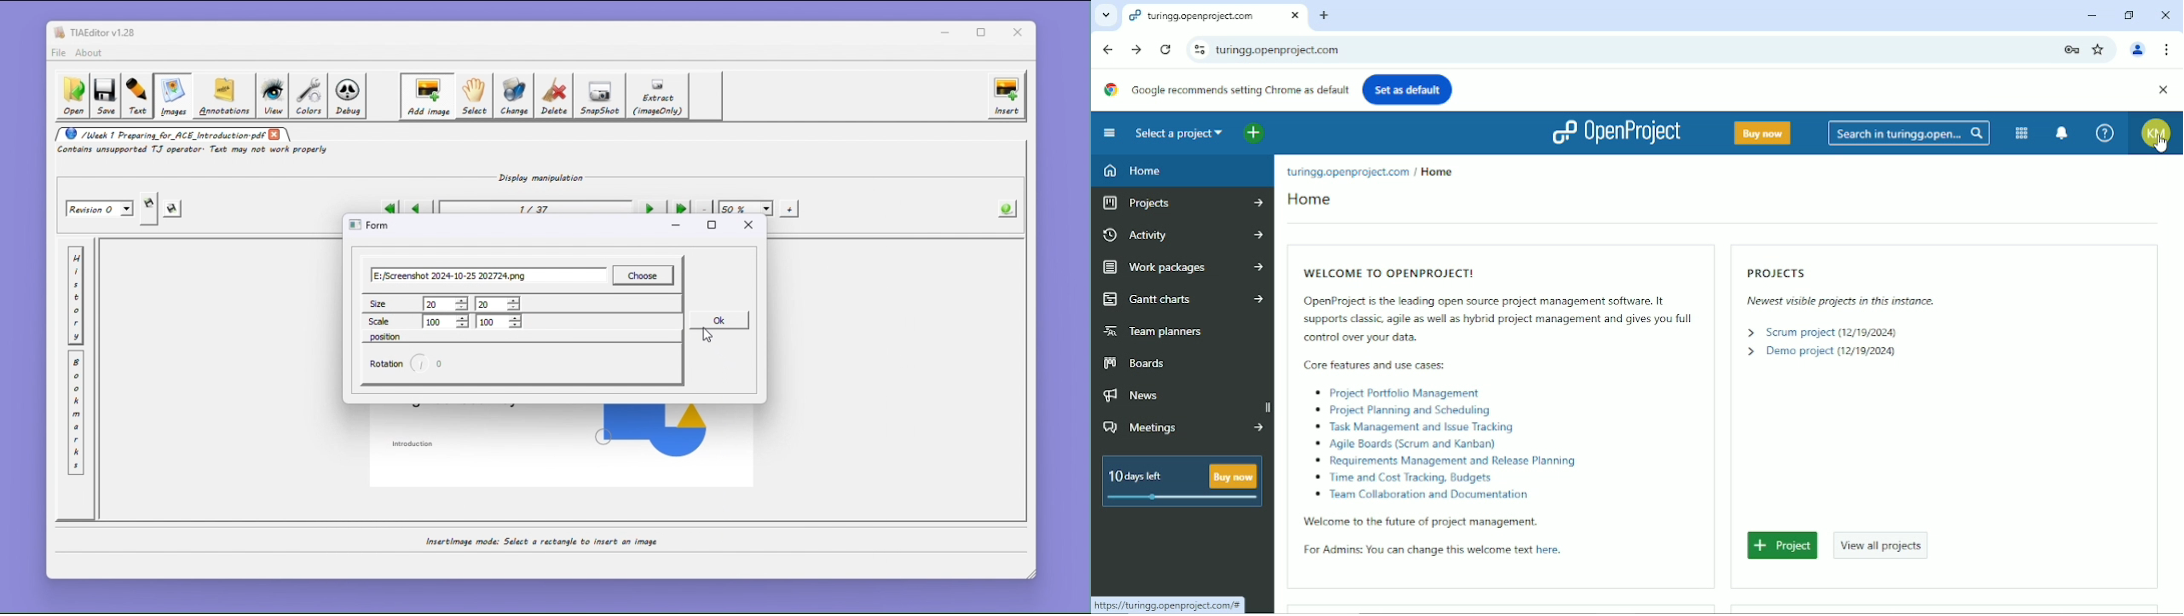 Image resolution: width=2184 pixels, height=616 pixels. What do you see at coordinates (1253, 134) in the screenshot?
I see `Open quick add menu` at bounding box center [1253, 134].